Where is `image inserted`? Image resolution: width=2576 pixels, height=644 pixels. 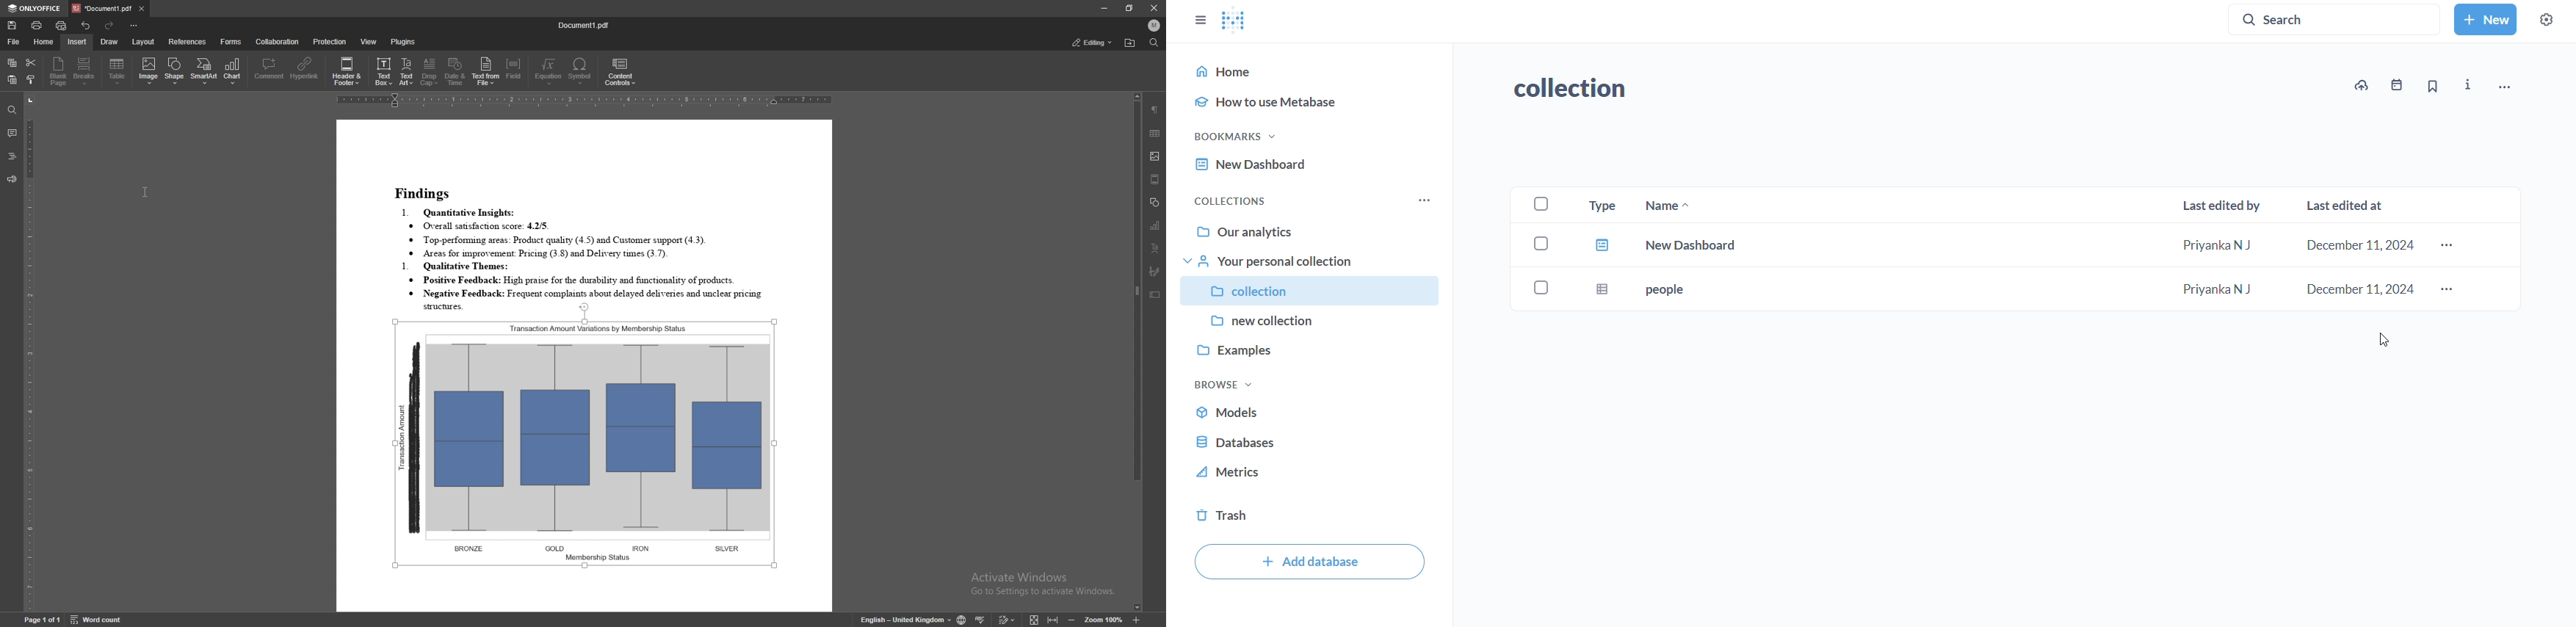
image inserted is located at coordinates (591, 444).